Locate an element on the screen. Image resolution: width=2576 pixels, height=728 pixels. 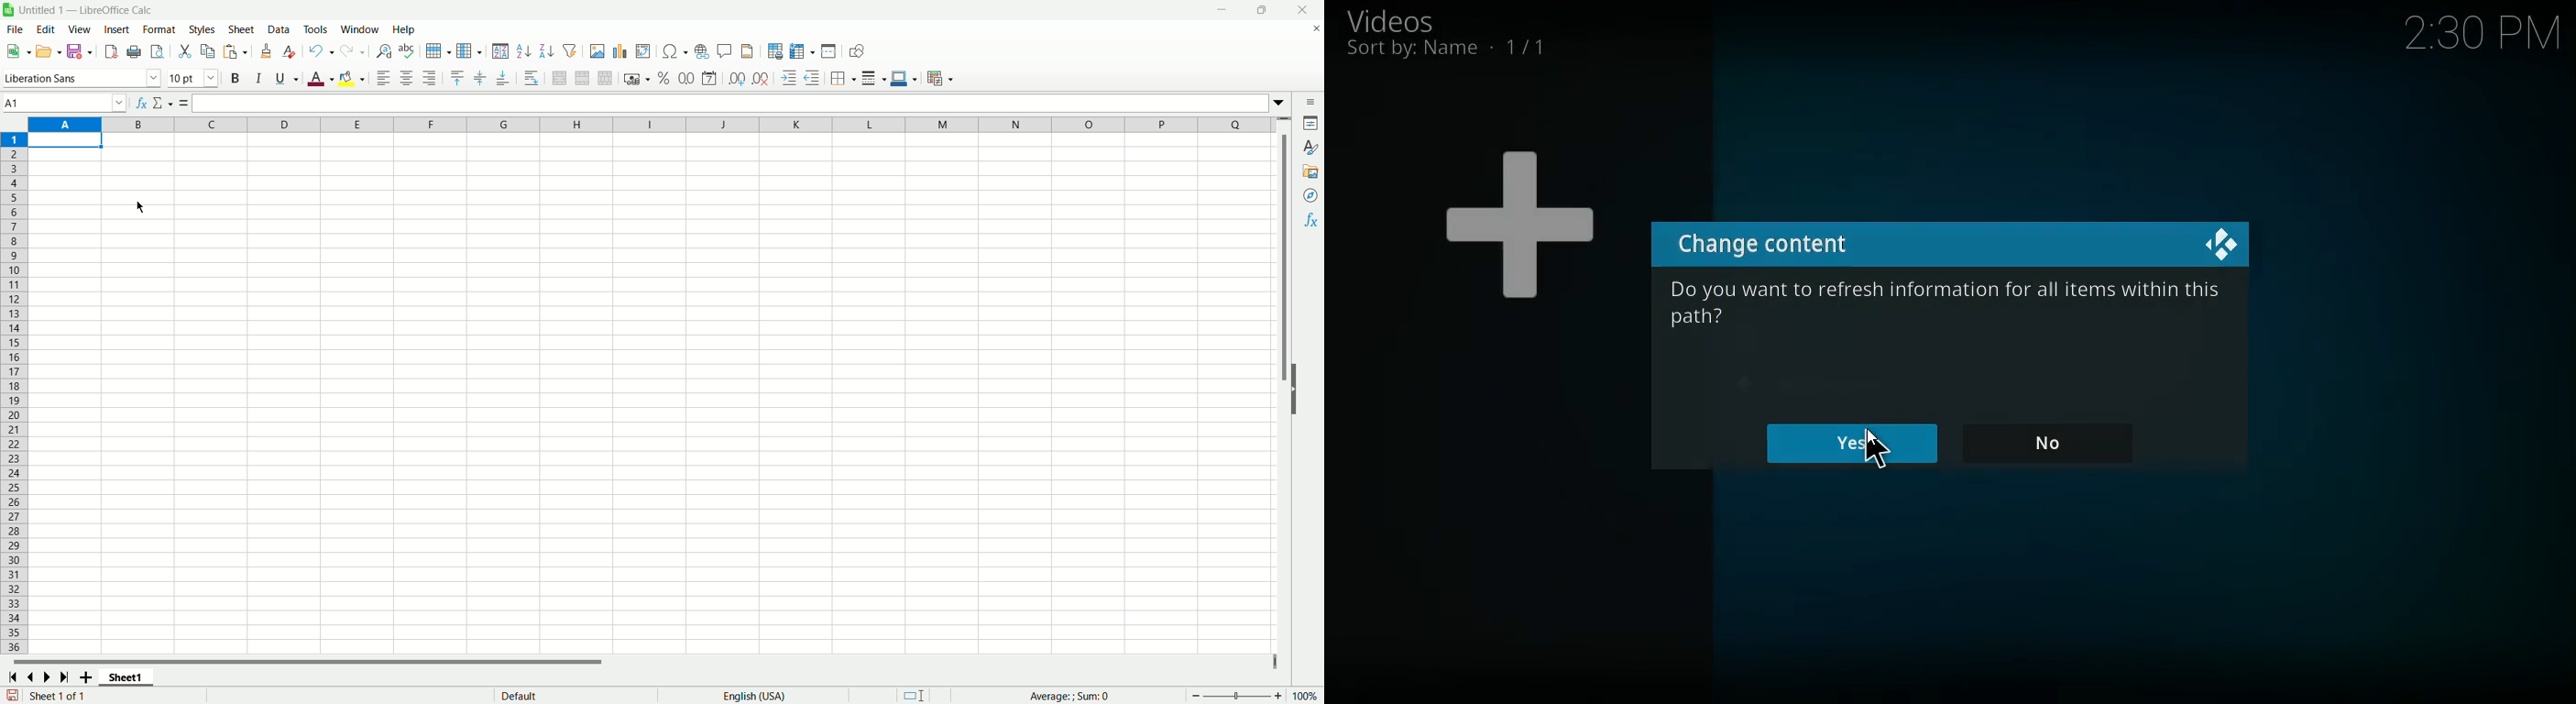
format as number is located at coordinates (687, 77).